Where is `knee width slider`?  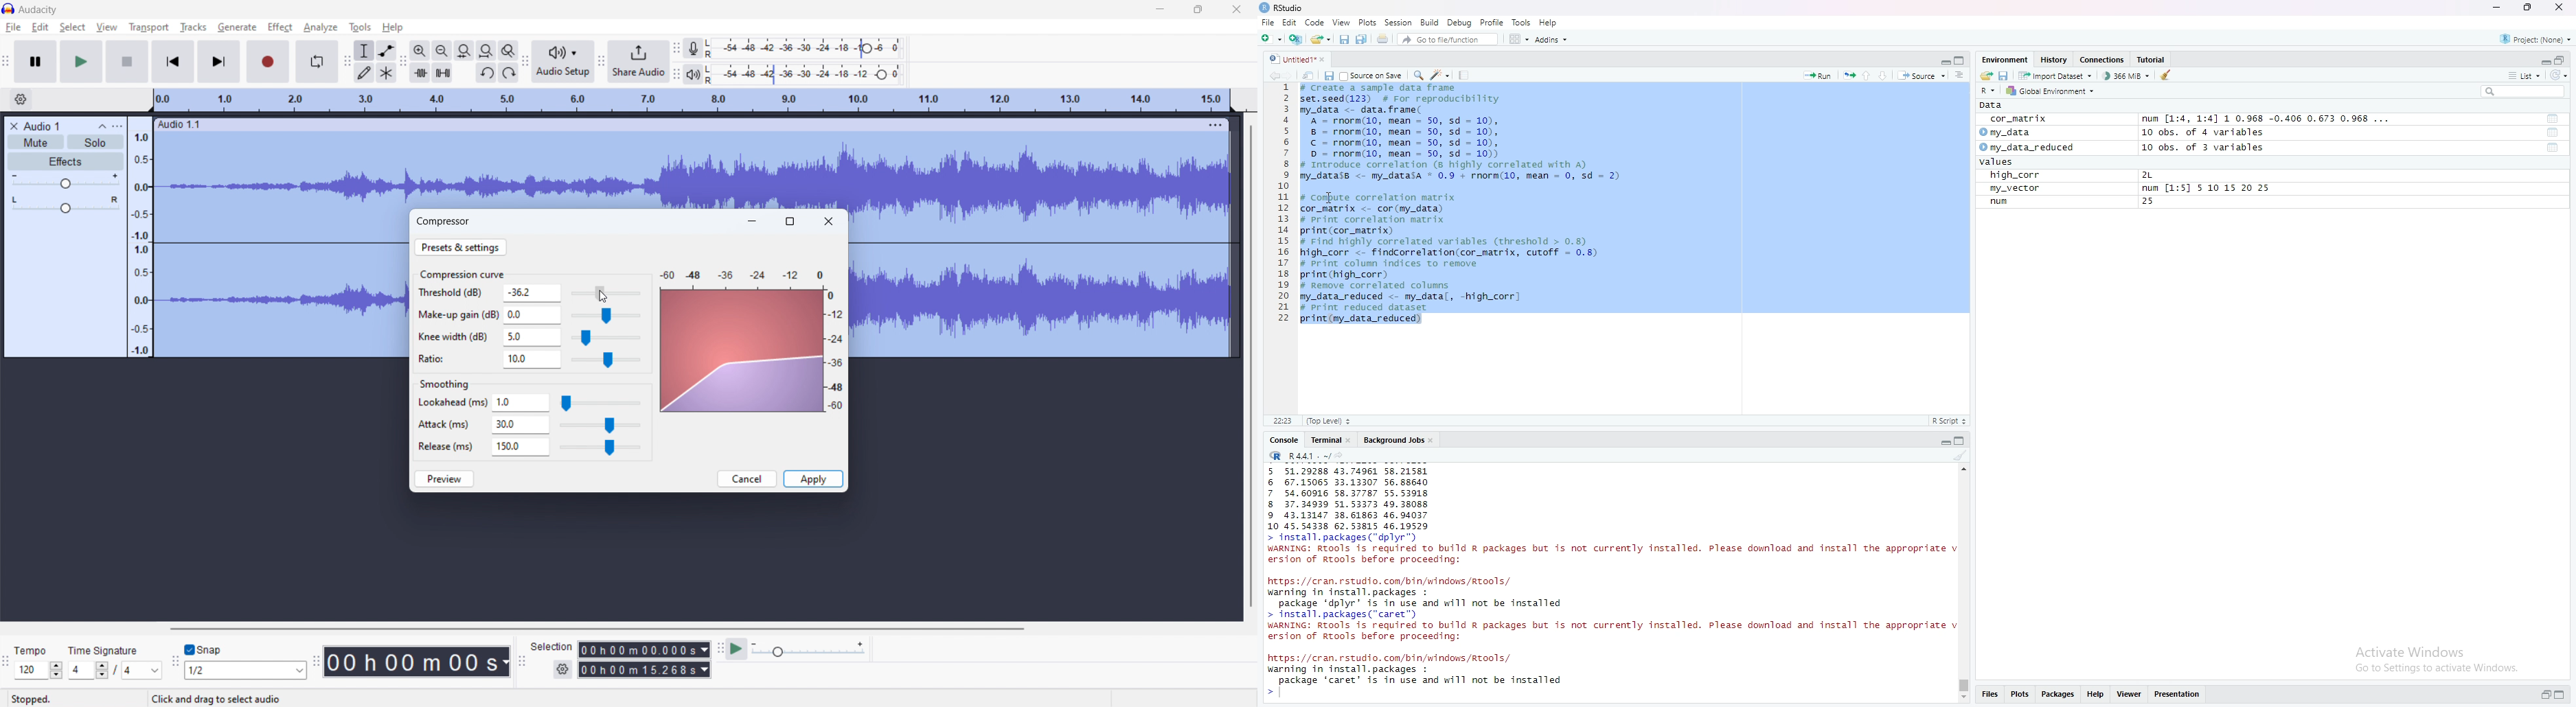 knee width slider is located at coordinates (605, 338).